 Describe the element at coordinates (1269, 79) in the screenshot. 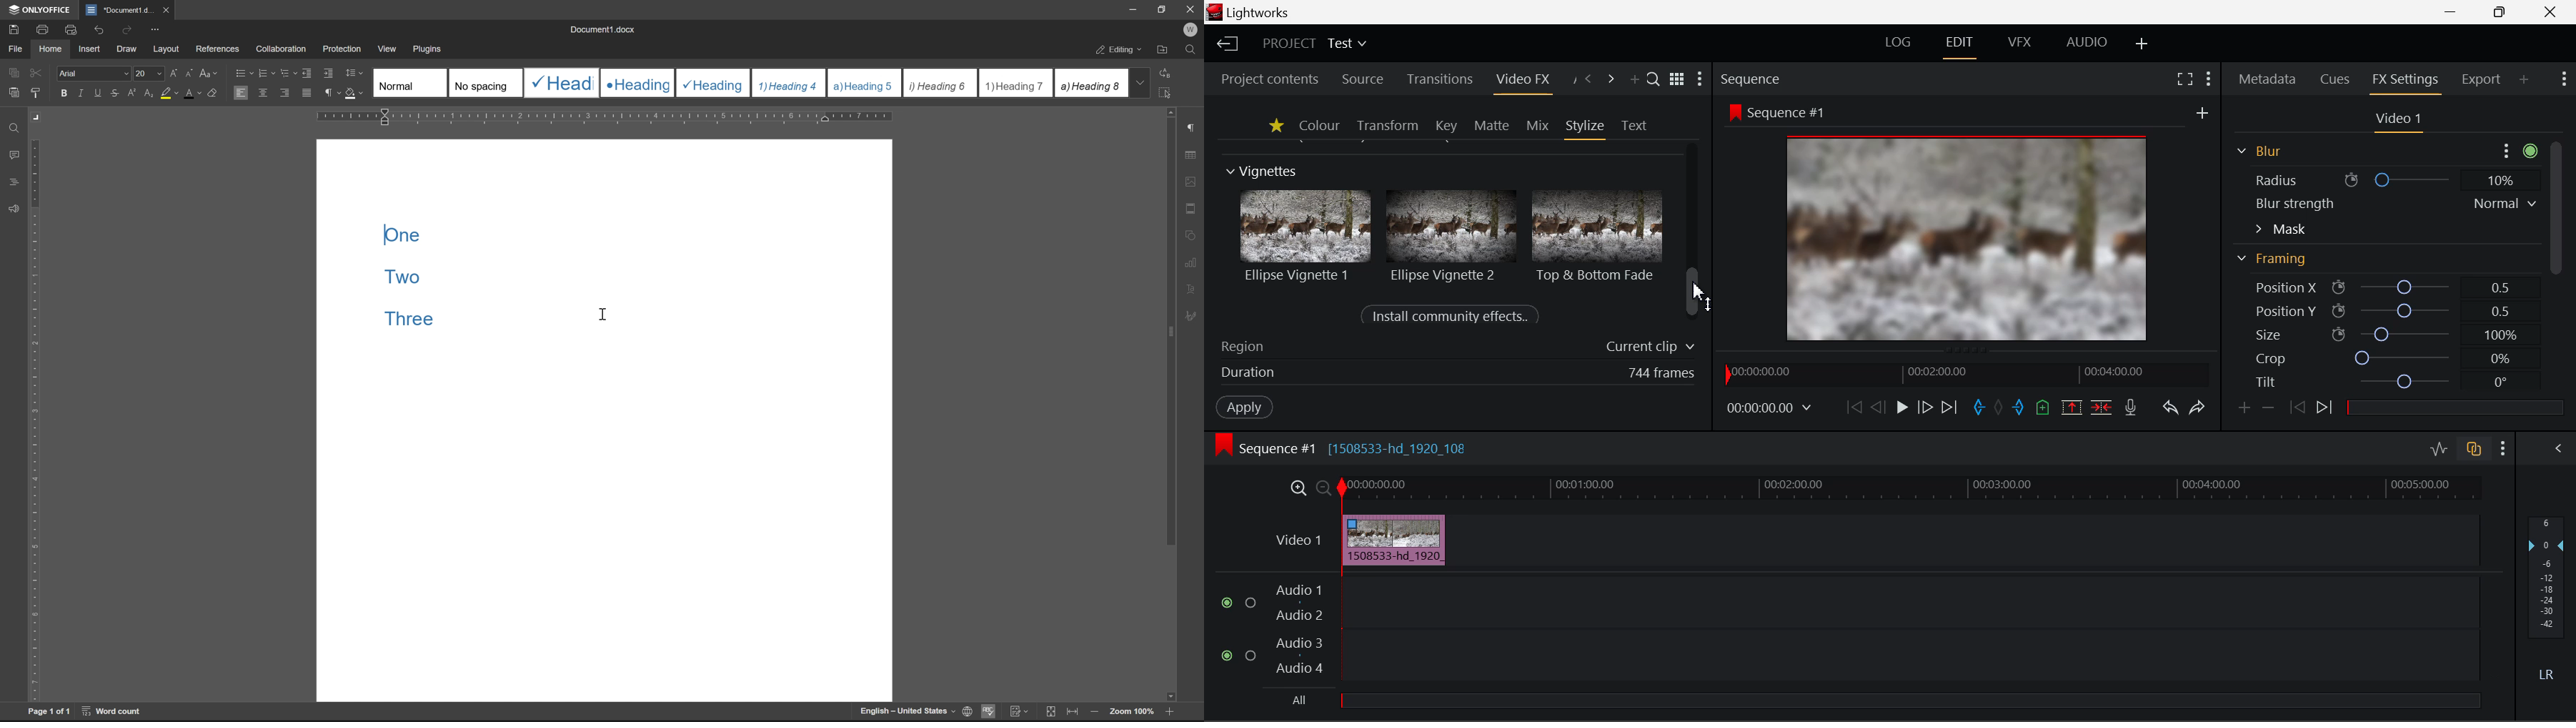

I see `Project contents` at that location.